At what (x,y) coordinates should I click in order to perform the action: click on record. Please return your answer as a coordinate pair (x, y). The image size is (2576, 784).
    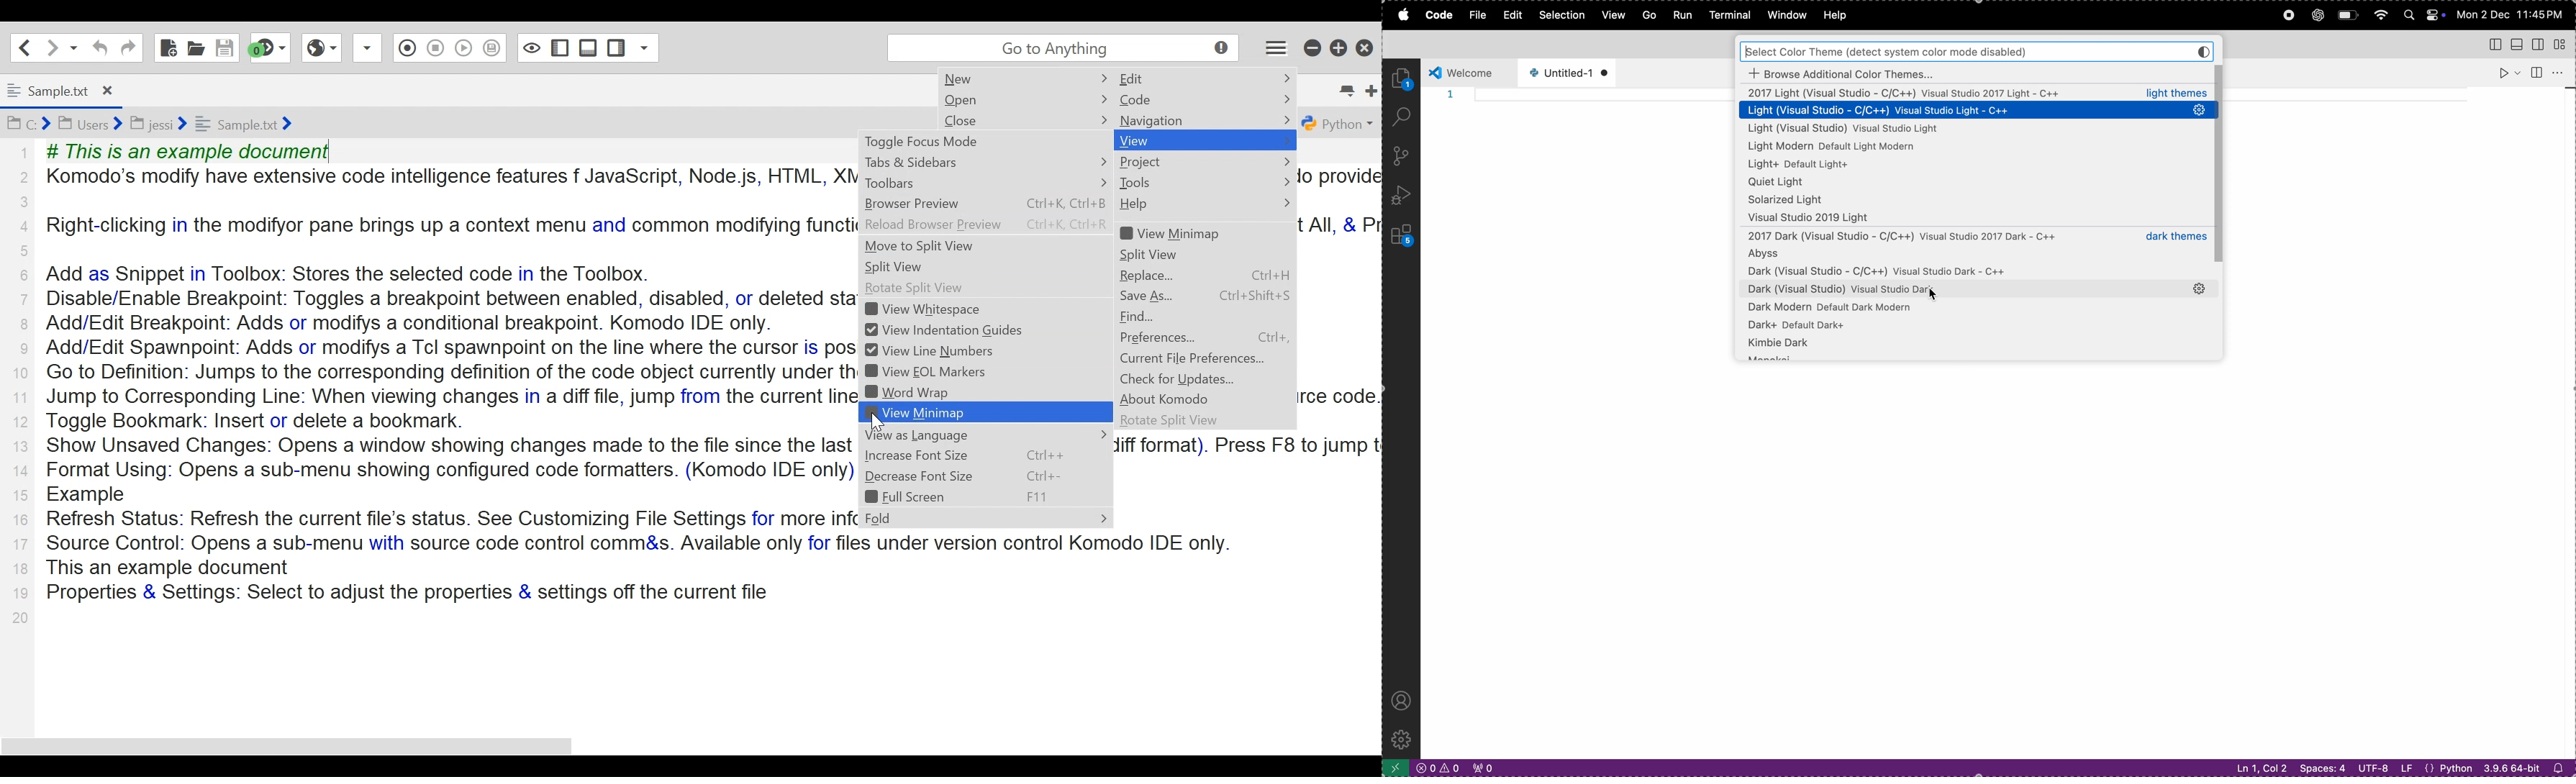
    Looking at the image, I should click on (2287, 15).